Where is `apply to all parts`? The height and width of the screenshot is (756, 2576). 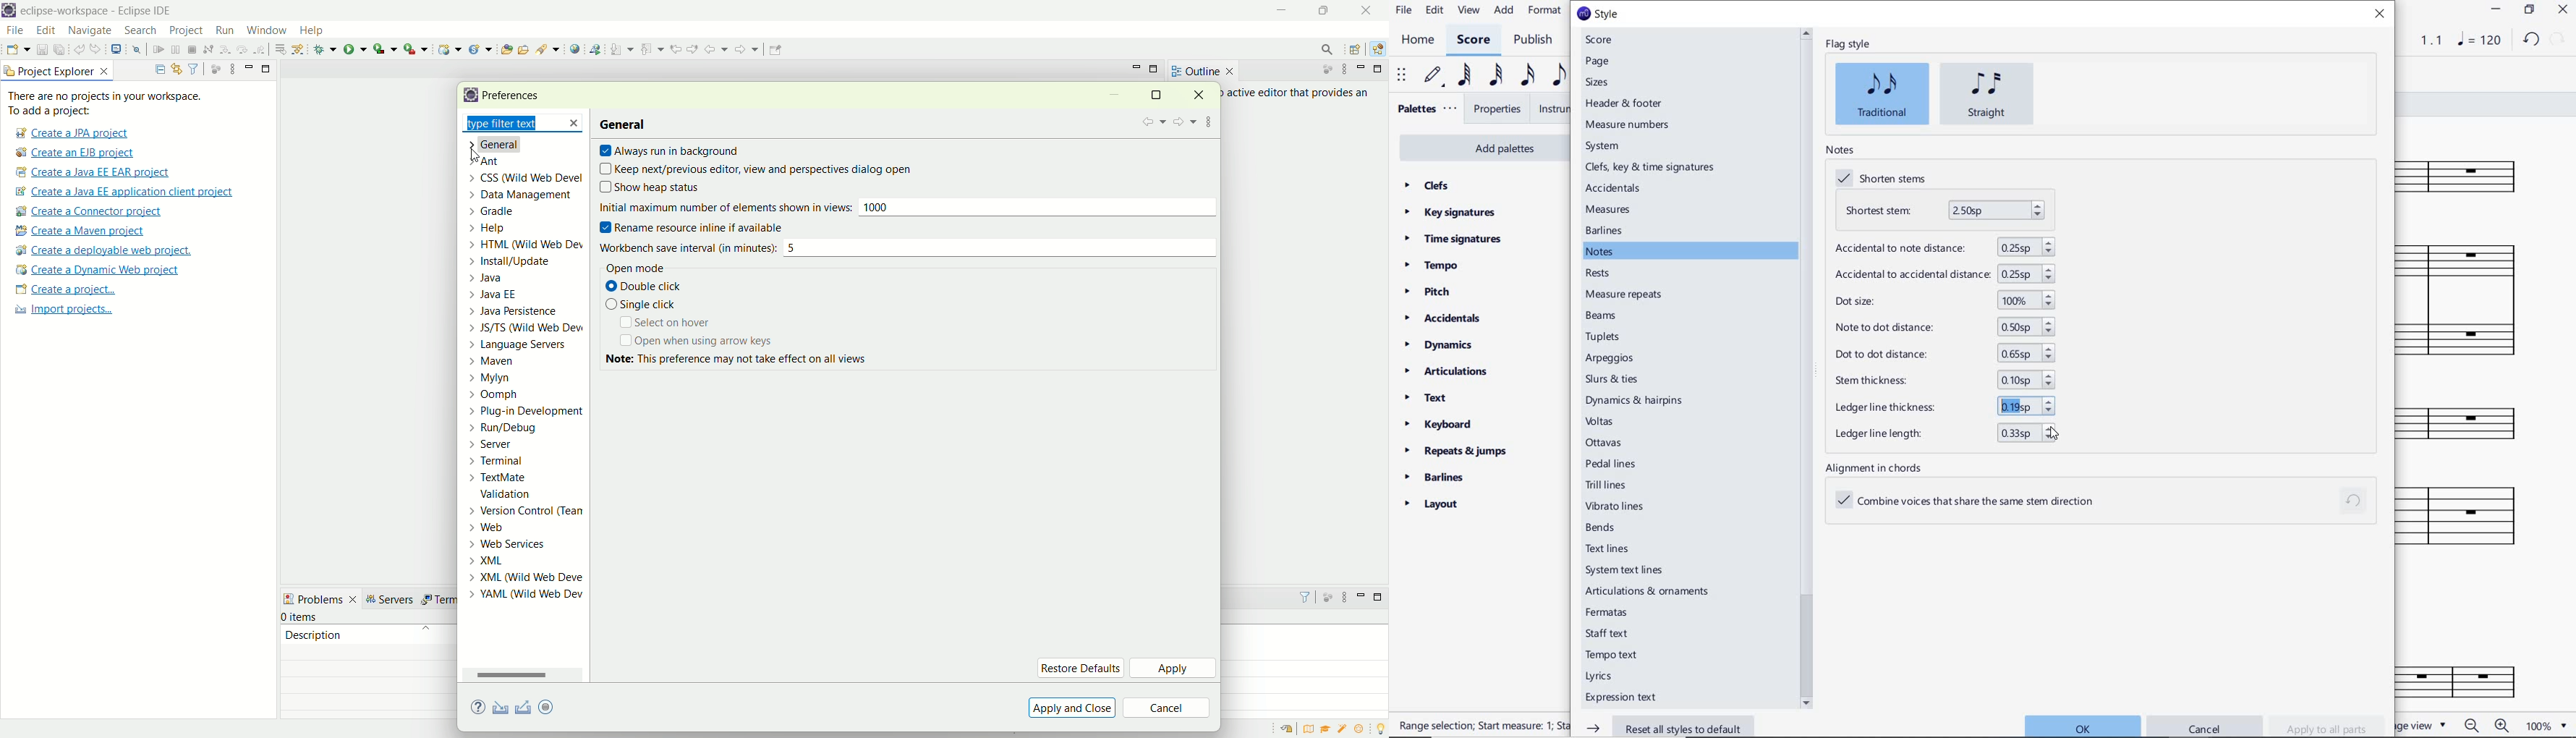
apply to all parts is located at coordinates (2327, 725).